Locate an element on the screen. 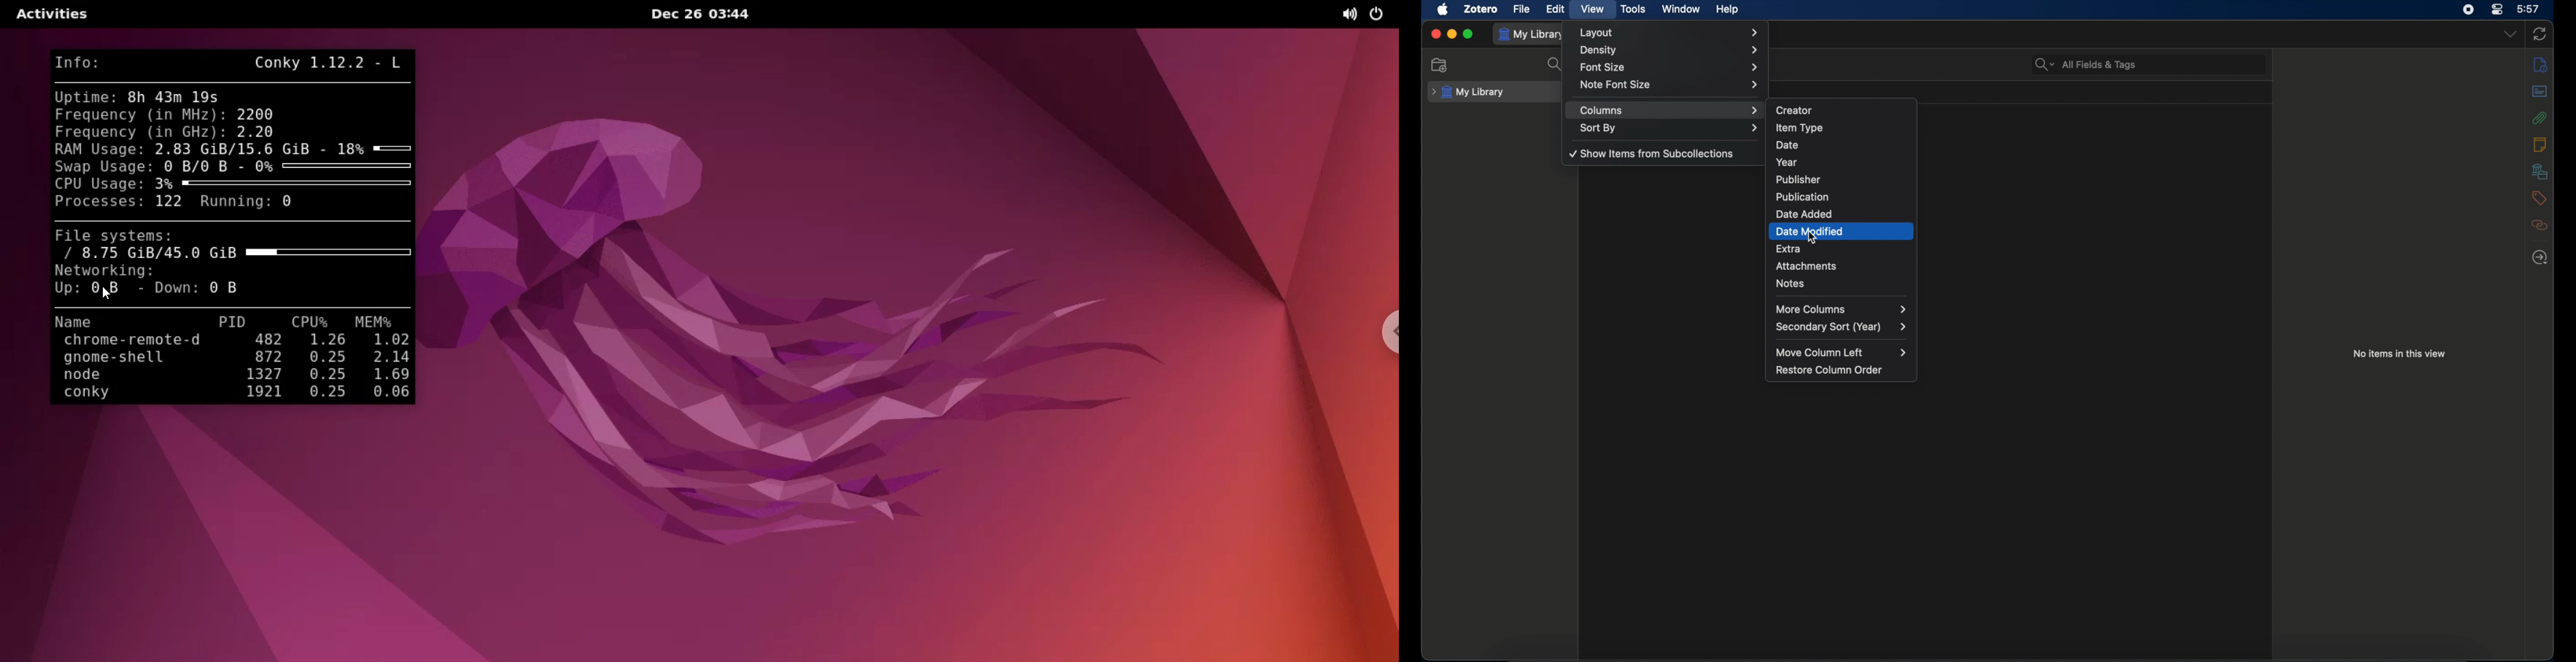  sync is located at coordinates (2541, 35).